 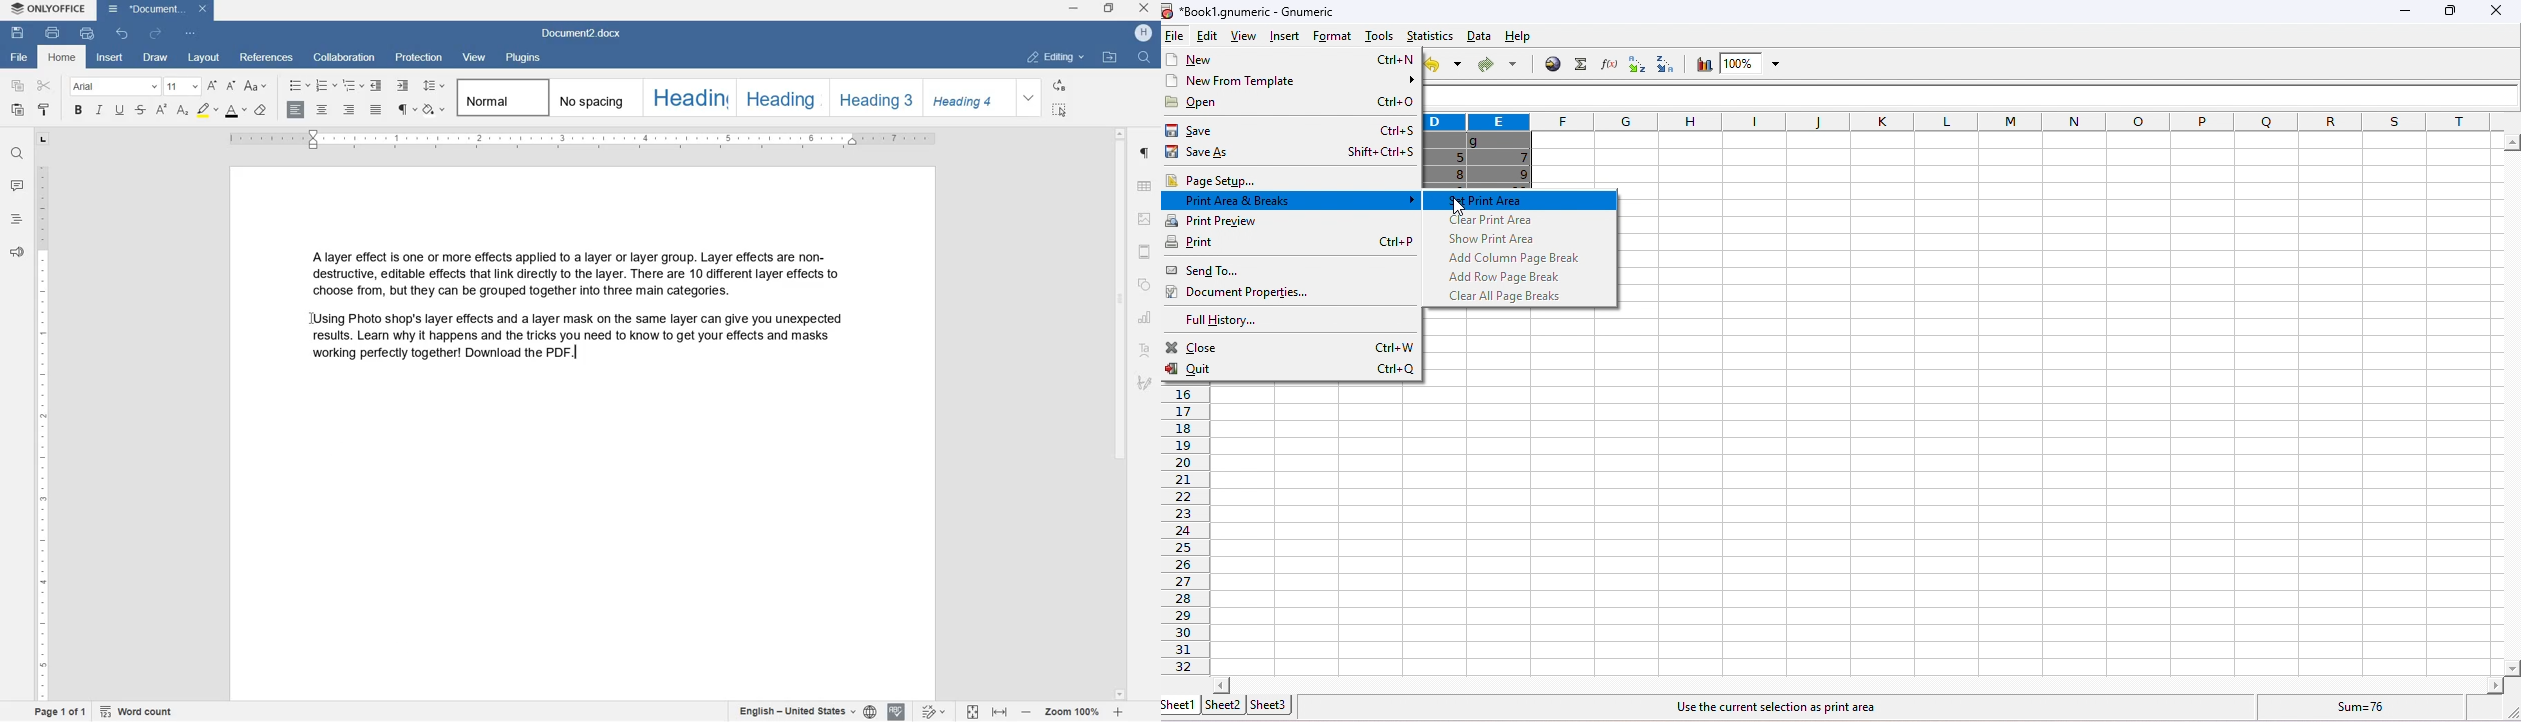 What do you see at coordinates (2506, 711) in the screenshot?
I see `expand` at bounding box center [2506, 711].